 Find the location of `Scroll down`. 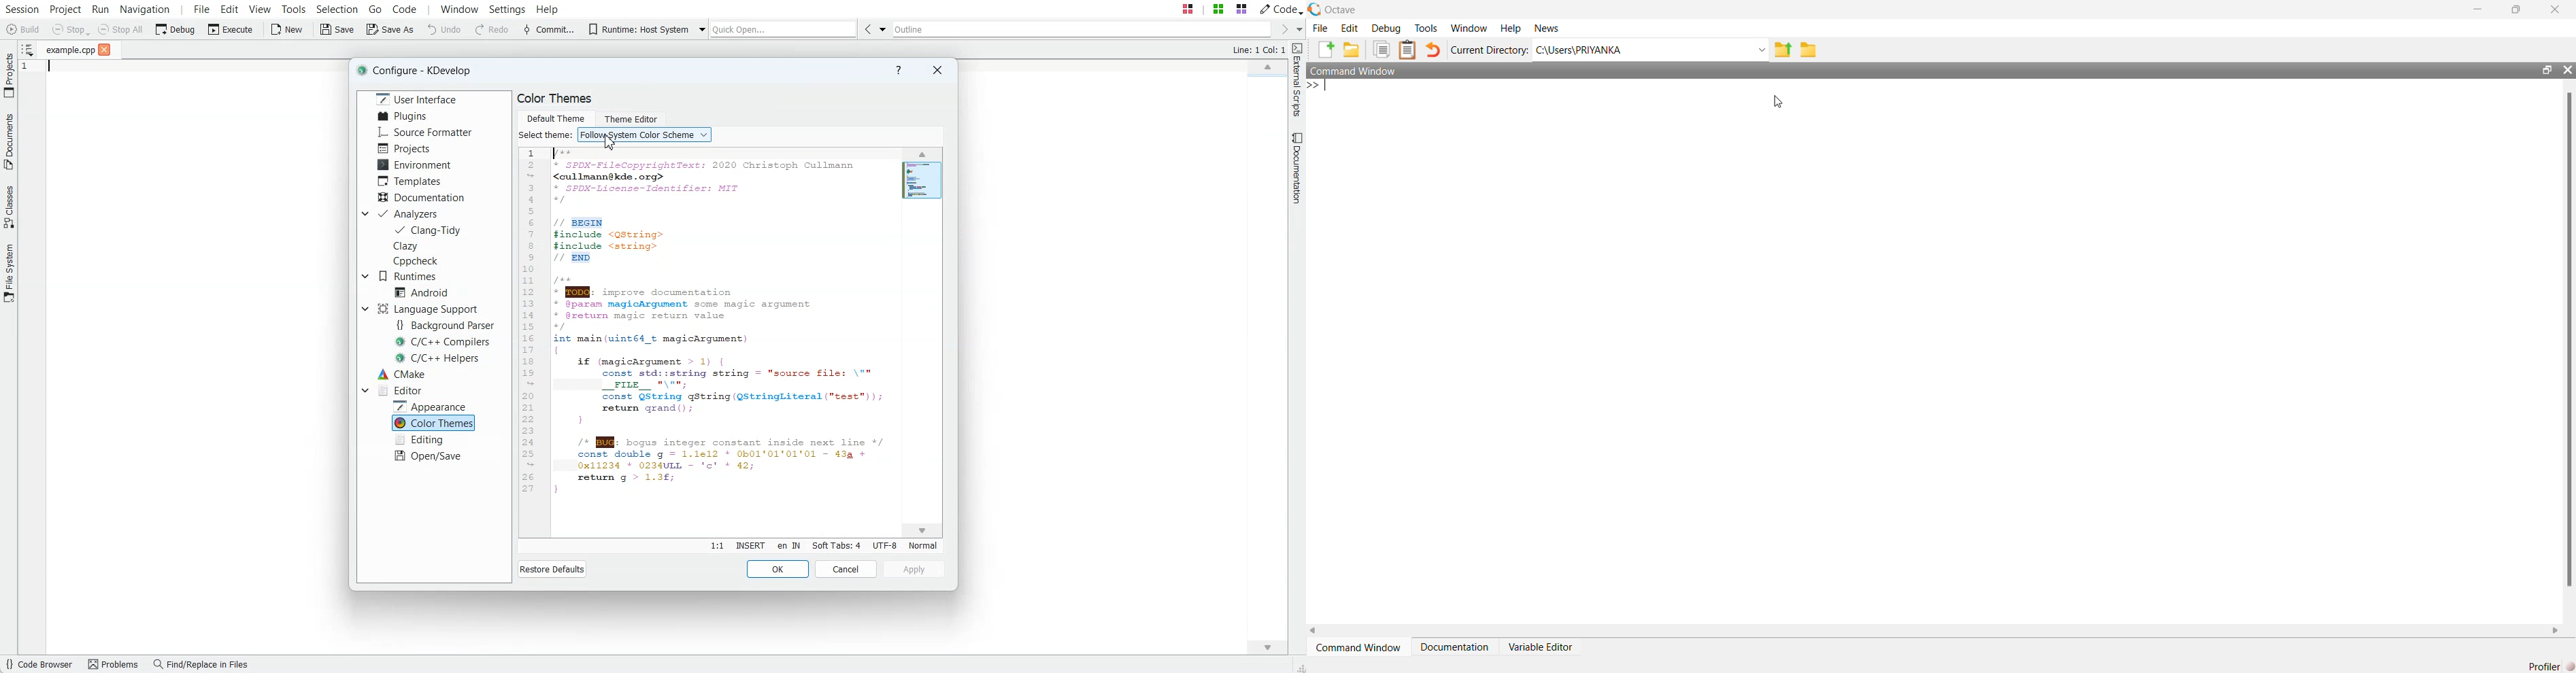

Scroll down is located at coordinates (924, 530).